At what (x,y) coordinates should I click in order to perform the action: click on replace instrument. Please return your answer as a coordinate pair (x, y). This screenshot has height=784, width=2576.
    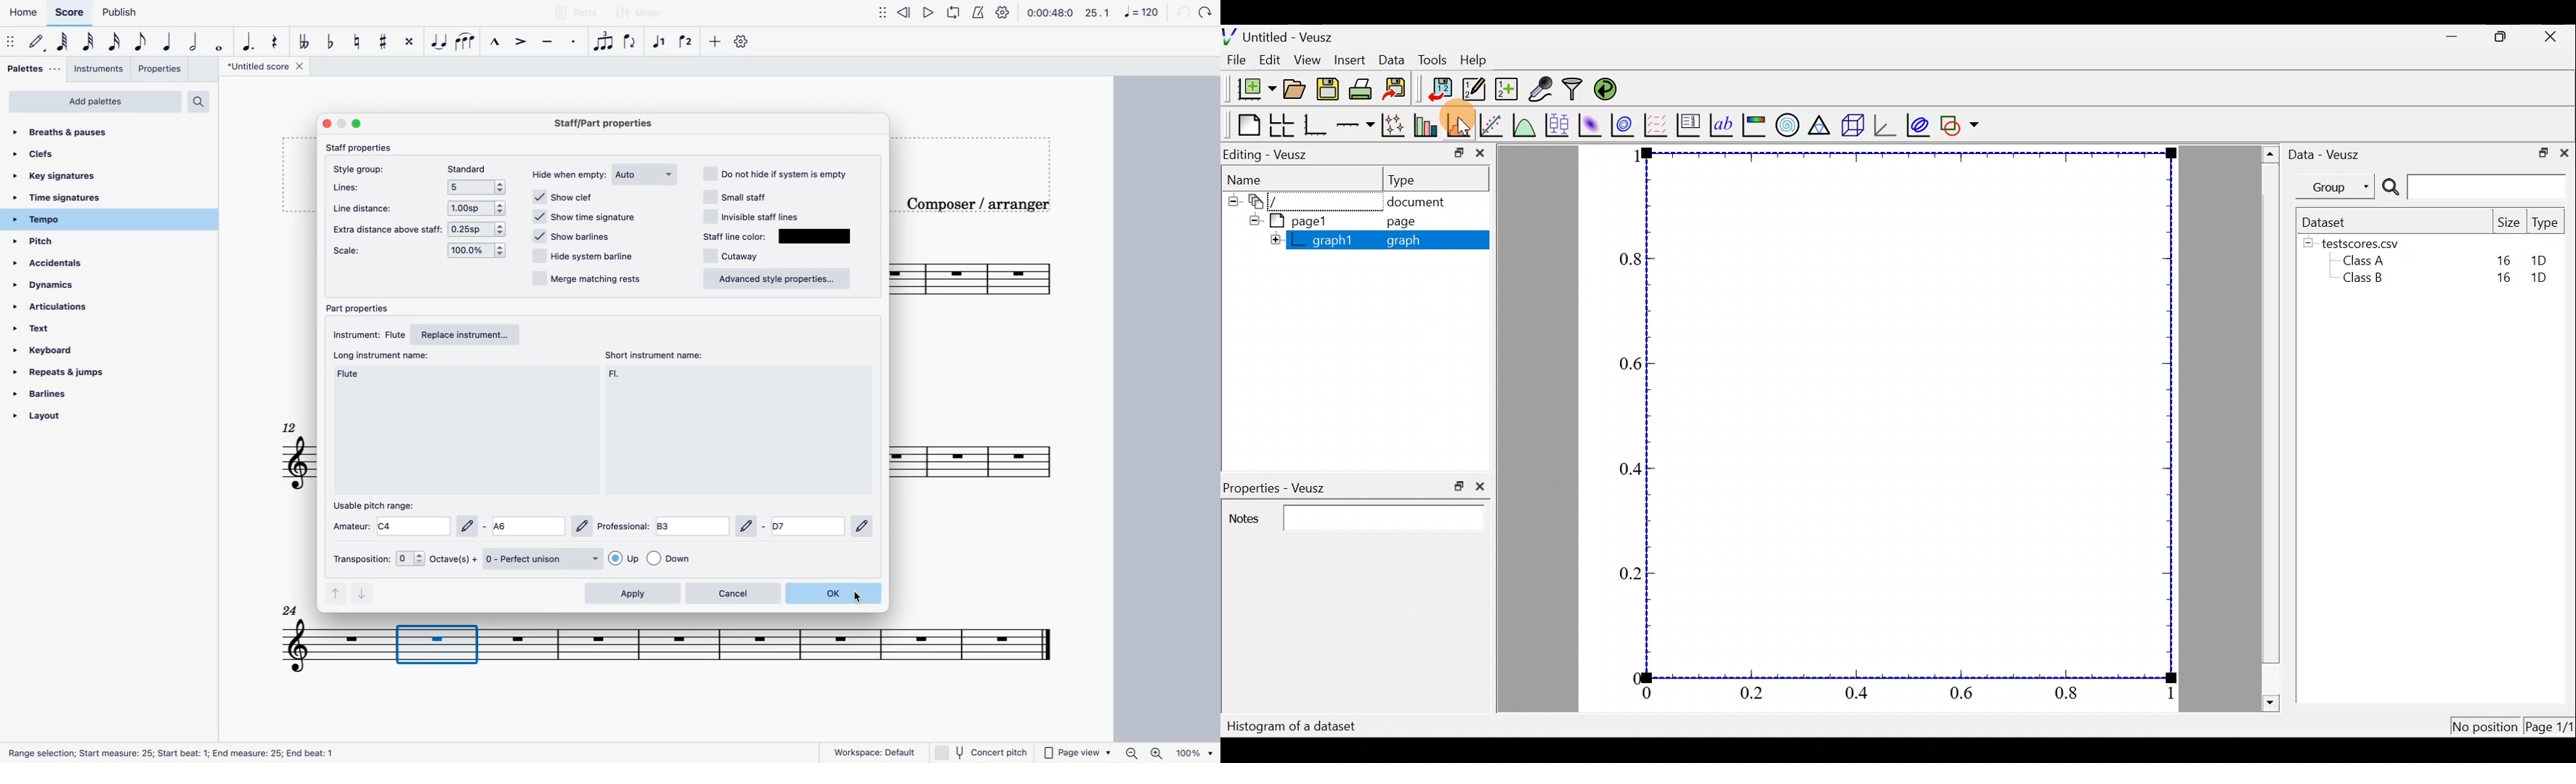
    Looking at the image, I should click on (471, 333).